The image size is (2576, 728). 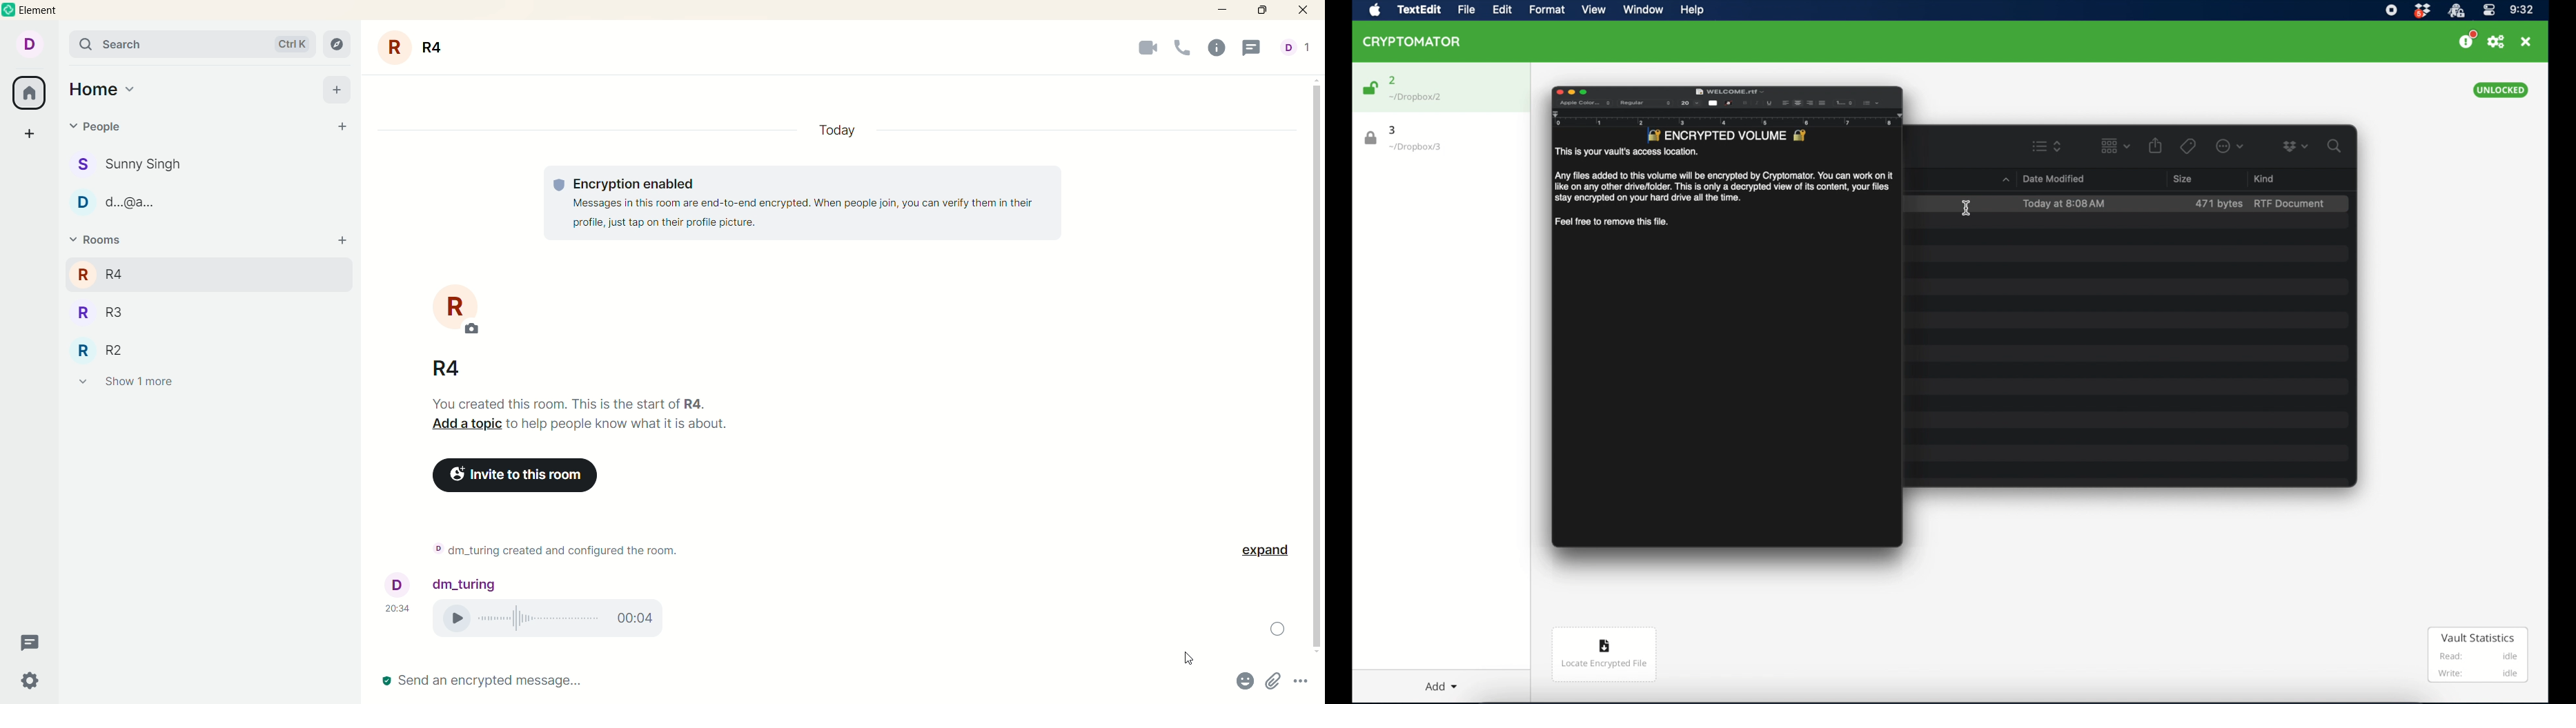 I want to click on all rooms, so click(x=30, y=95).